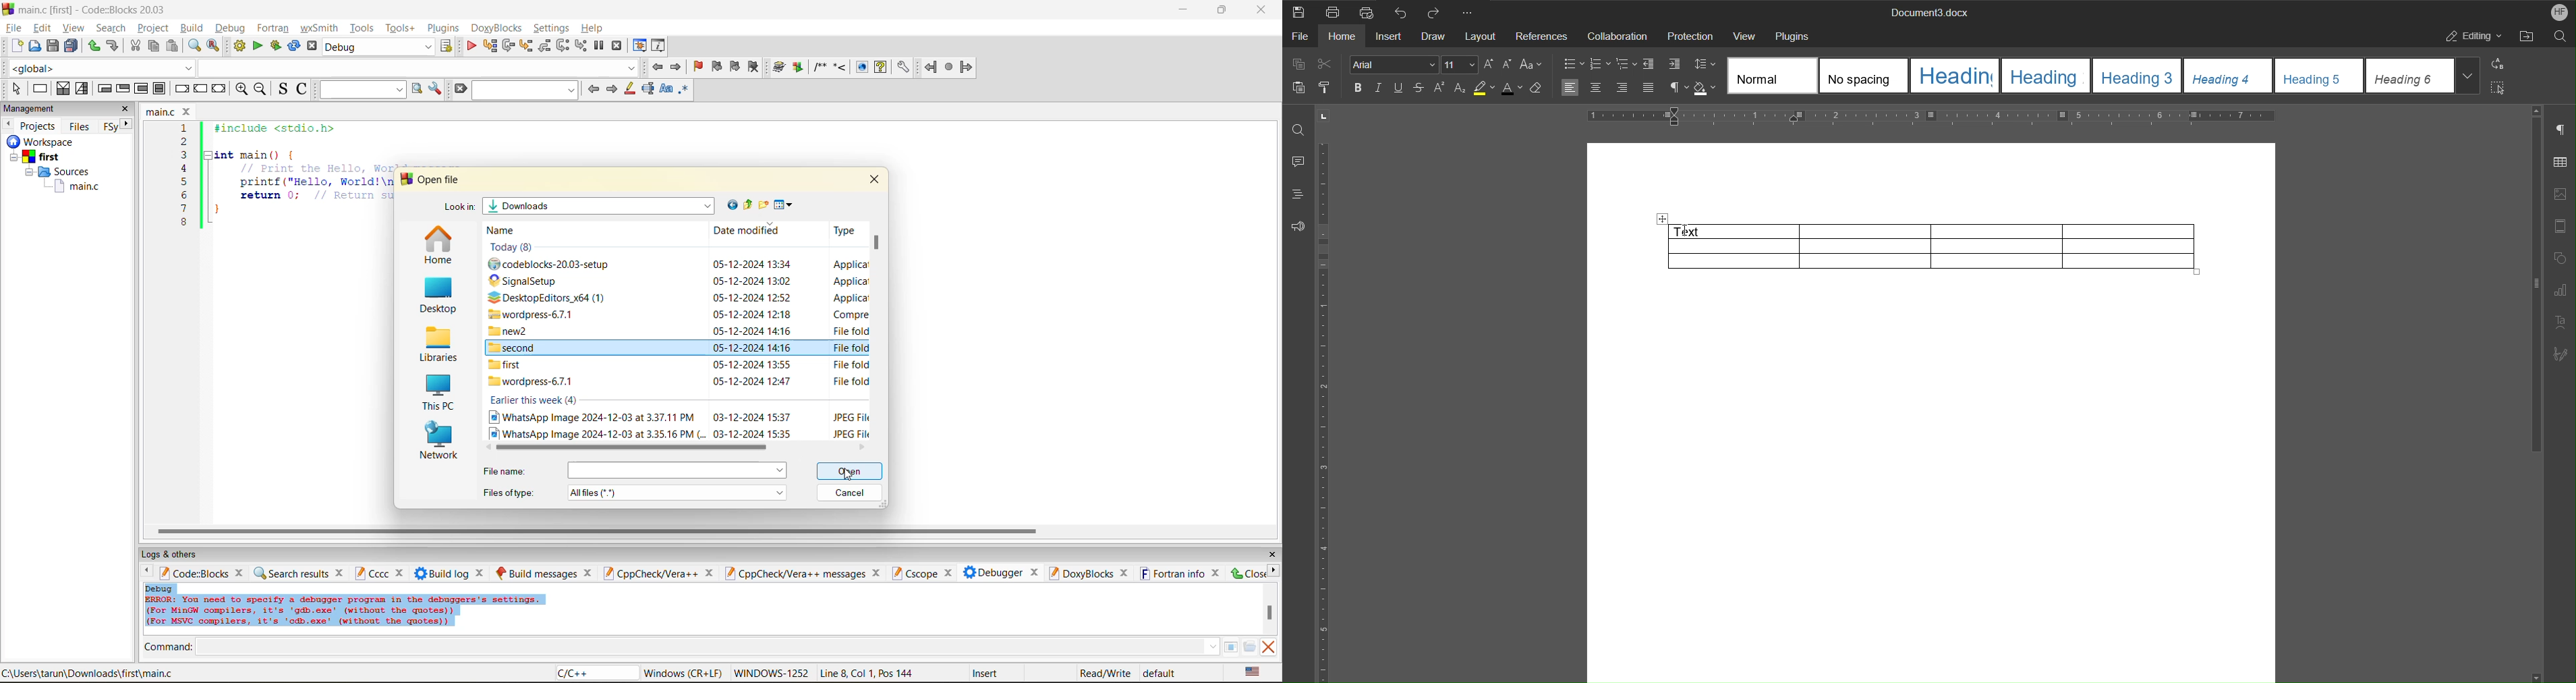 This screenshot has height=700, width=2576. What do you see at coordinates (1080, 573) in the screenshot?
I see `doxyblocks` at bounding box center [1080, 573].